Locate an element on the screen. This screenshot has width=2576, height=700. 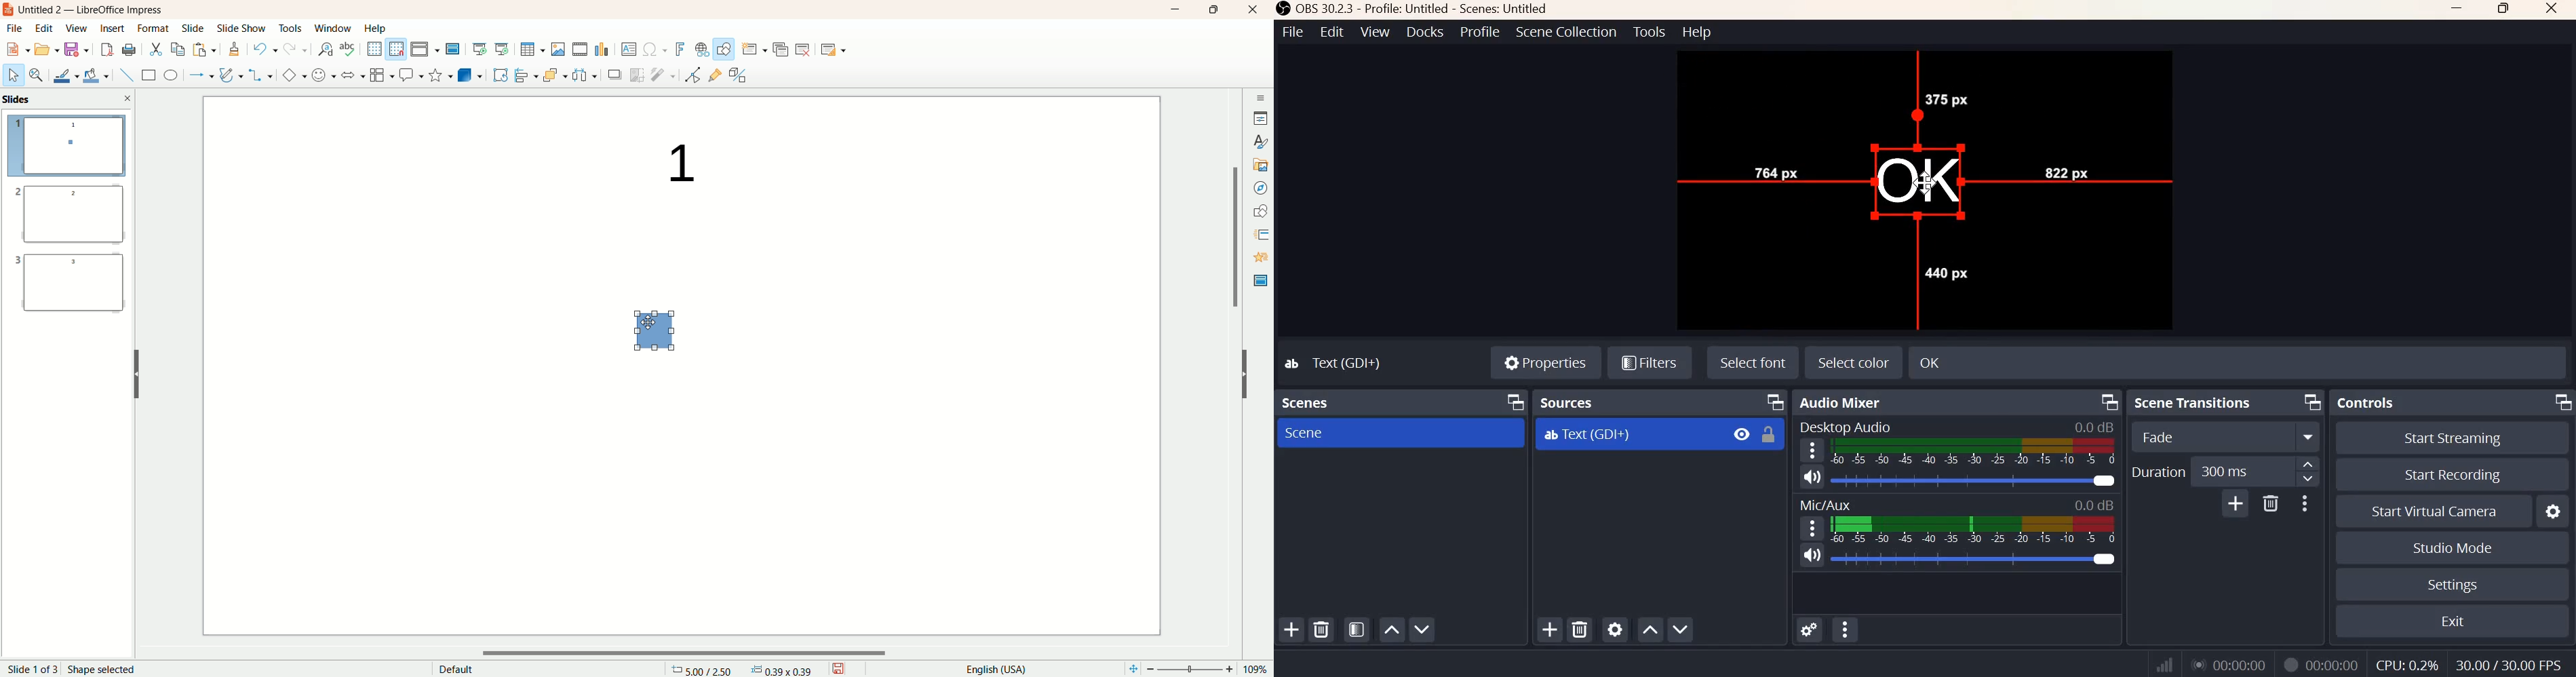
Docks is located at coordinates (1425, 32).